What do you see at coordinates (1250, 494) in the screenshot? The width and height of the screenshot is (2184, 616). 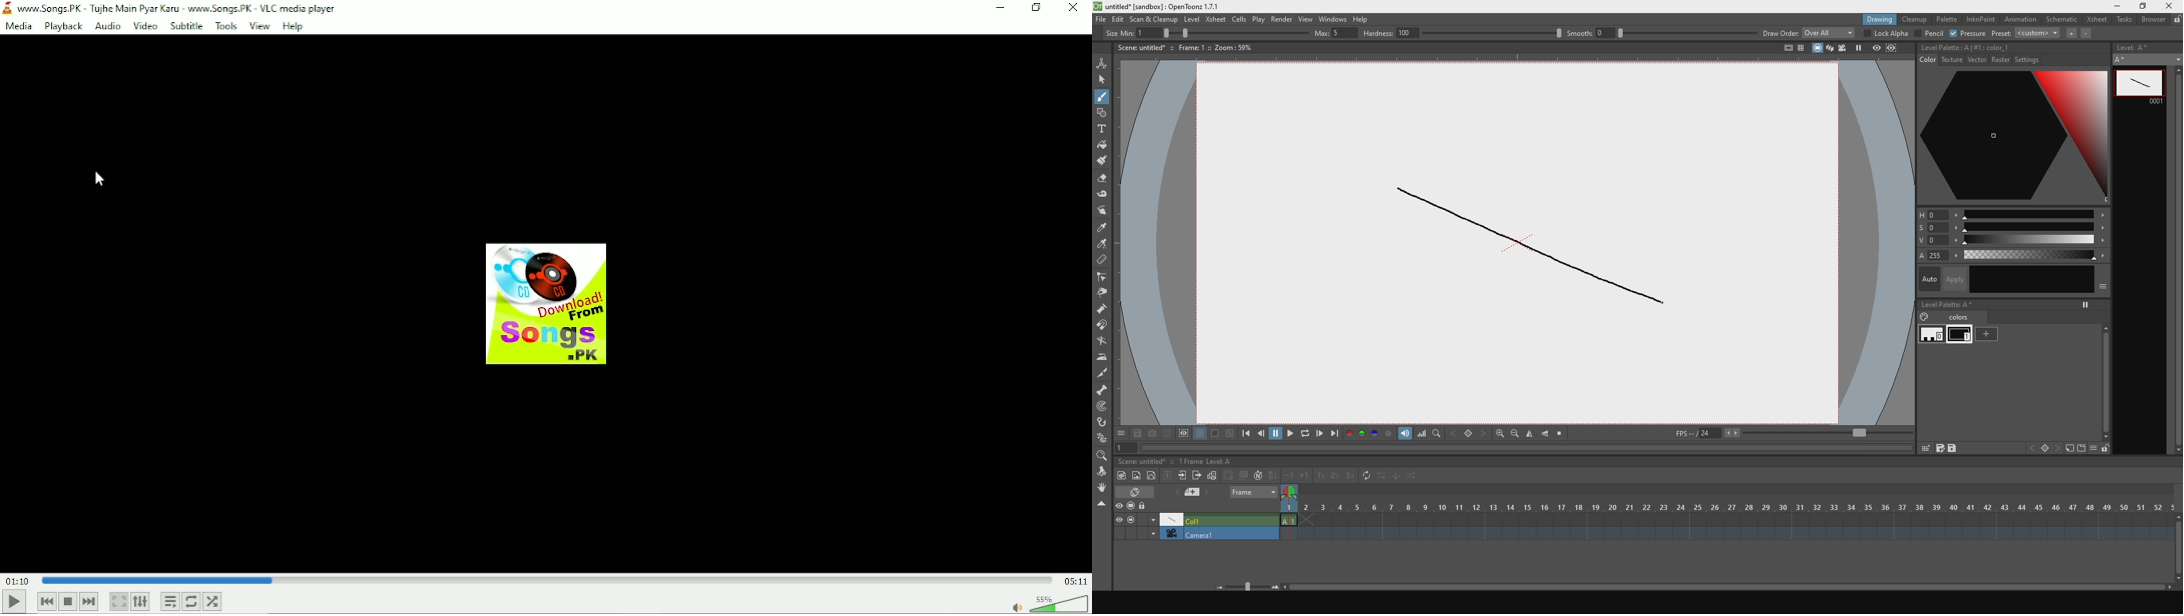 I see `frame` at bounding box center [1250, 494].